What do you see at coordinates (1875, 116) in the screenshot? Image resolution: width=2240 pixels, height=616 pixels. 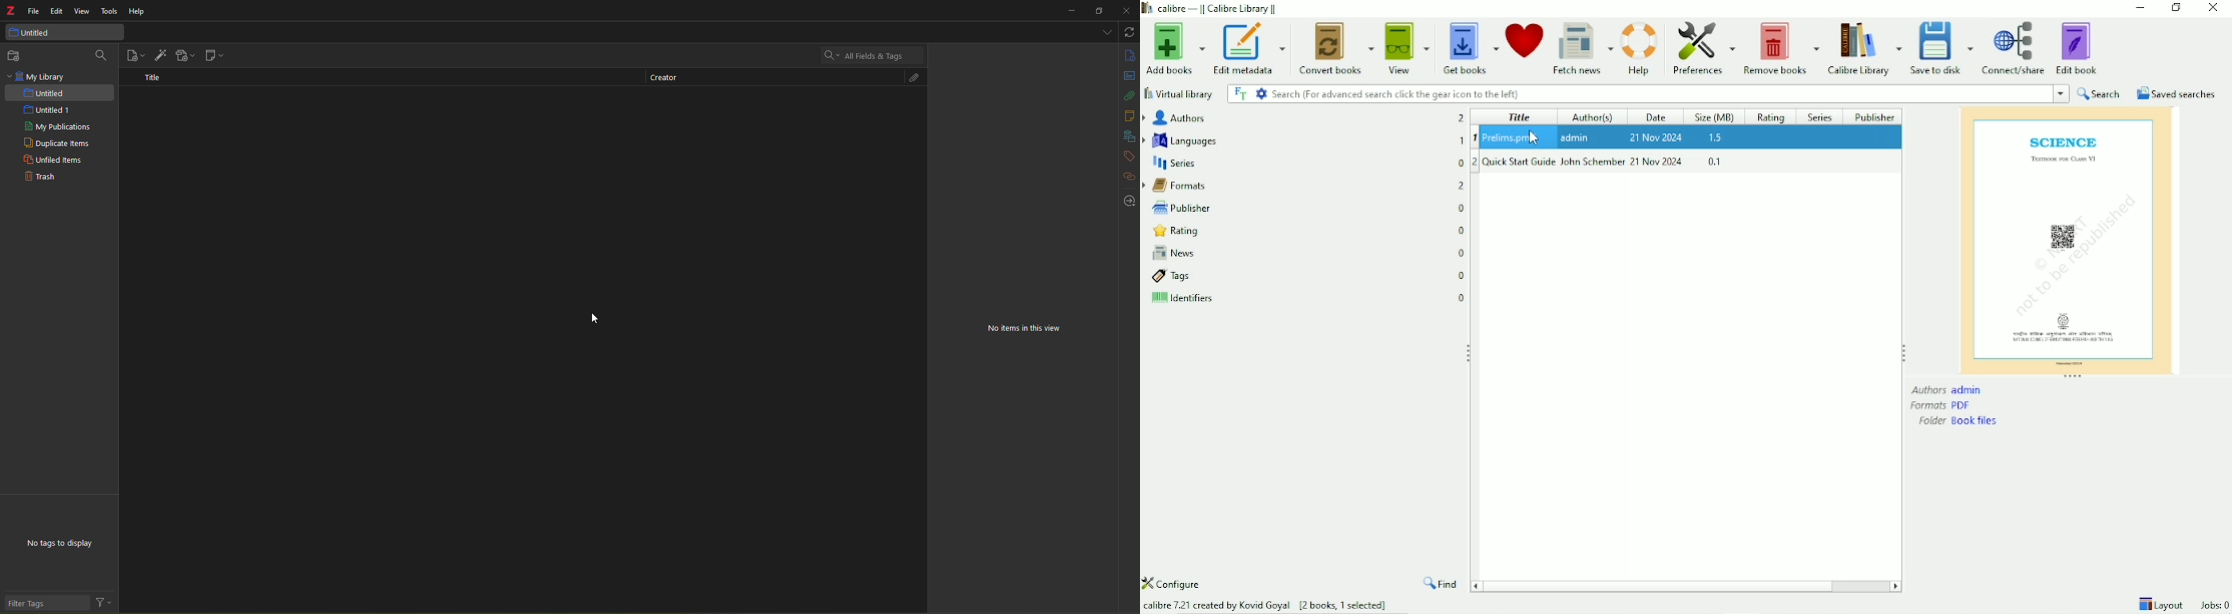 I see `Publisher` at bounding box center [1875, 116].